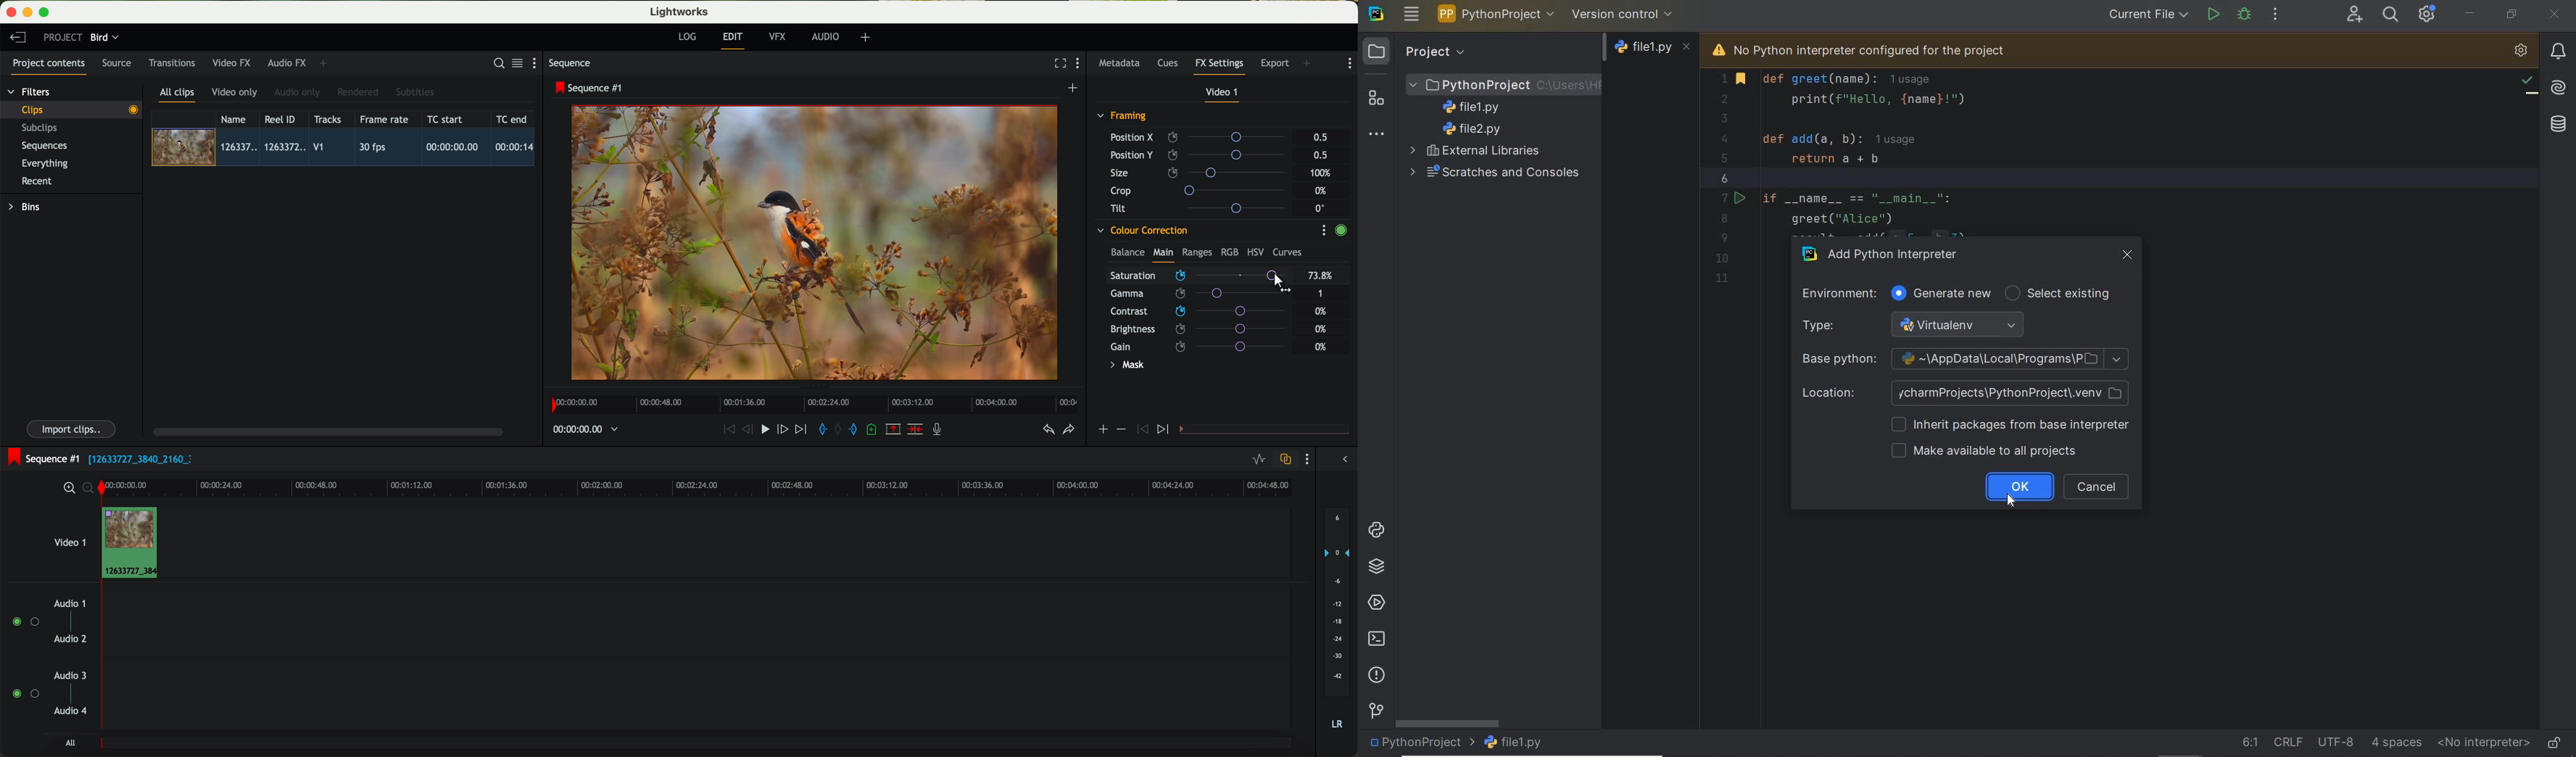 This screenshot has height=784, width=2576. I want to click on TC end, so click(513, 119).